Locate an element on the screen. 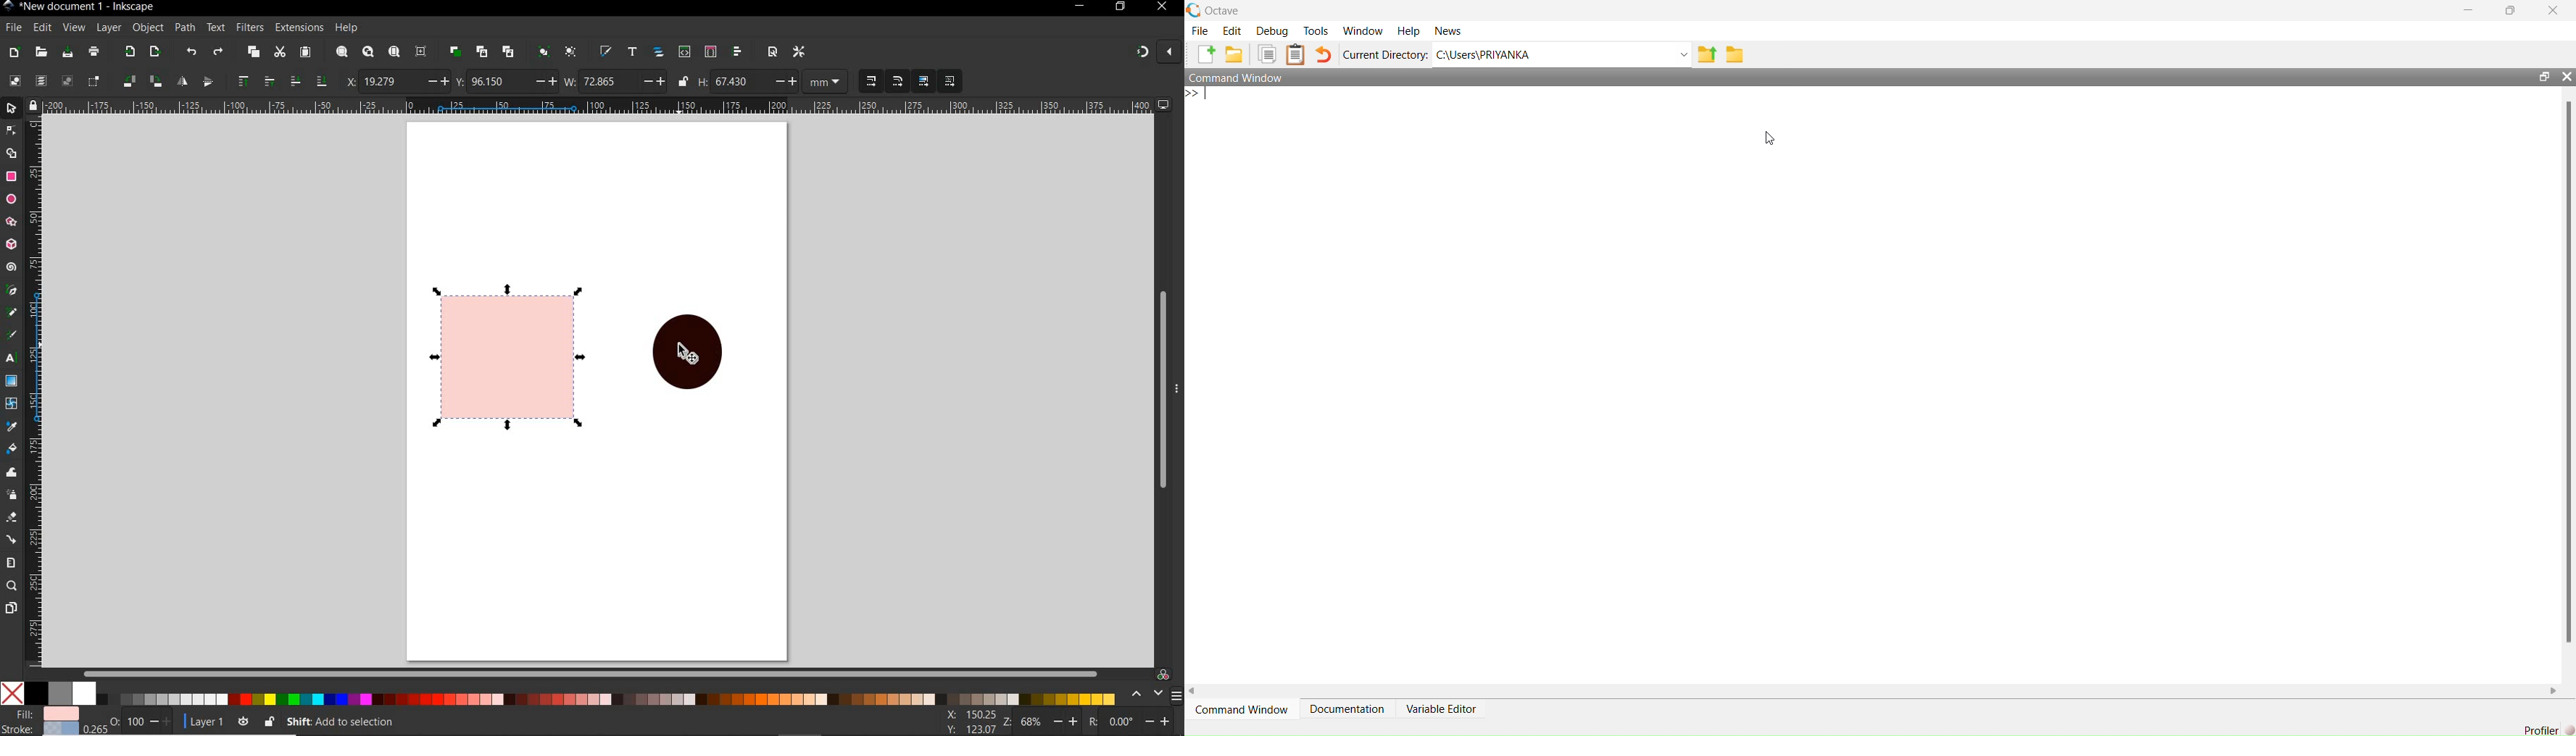 The width and height of the screenshot is (2576, 756). object flip 90 clockwise is located at coordinates (140, 80).